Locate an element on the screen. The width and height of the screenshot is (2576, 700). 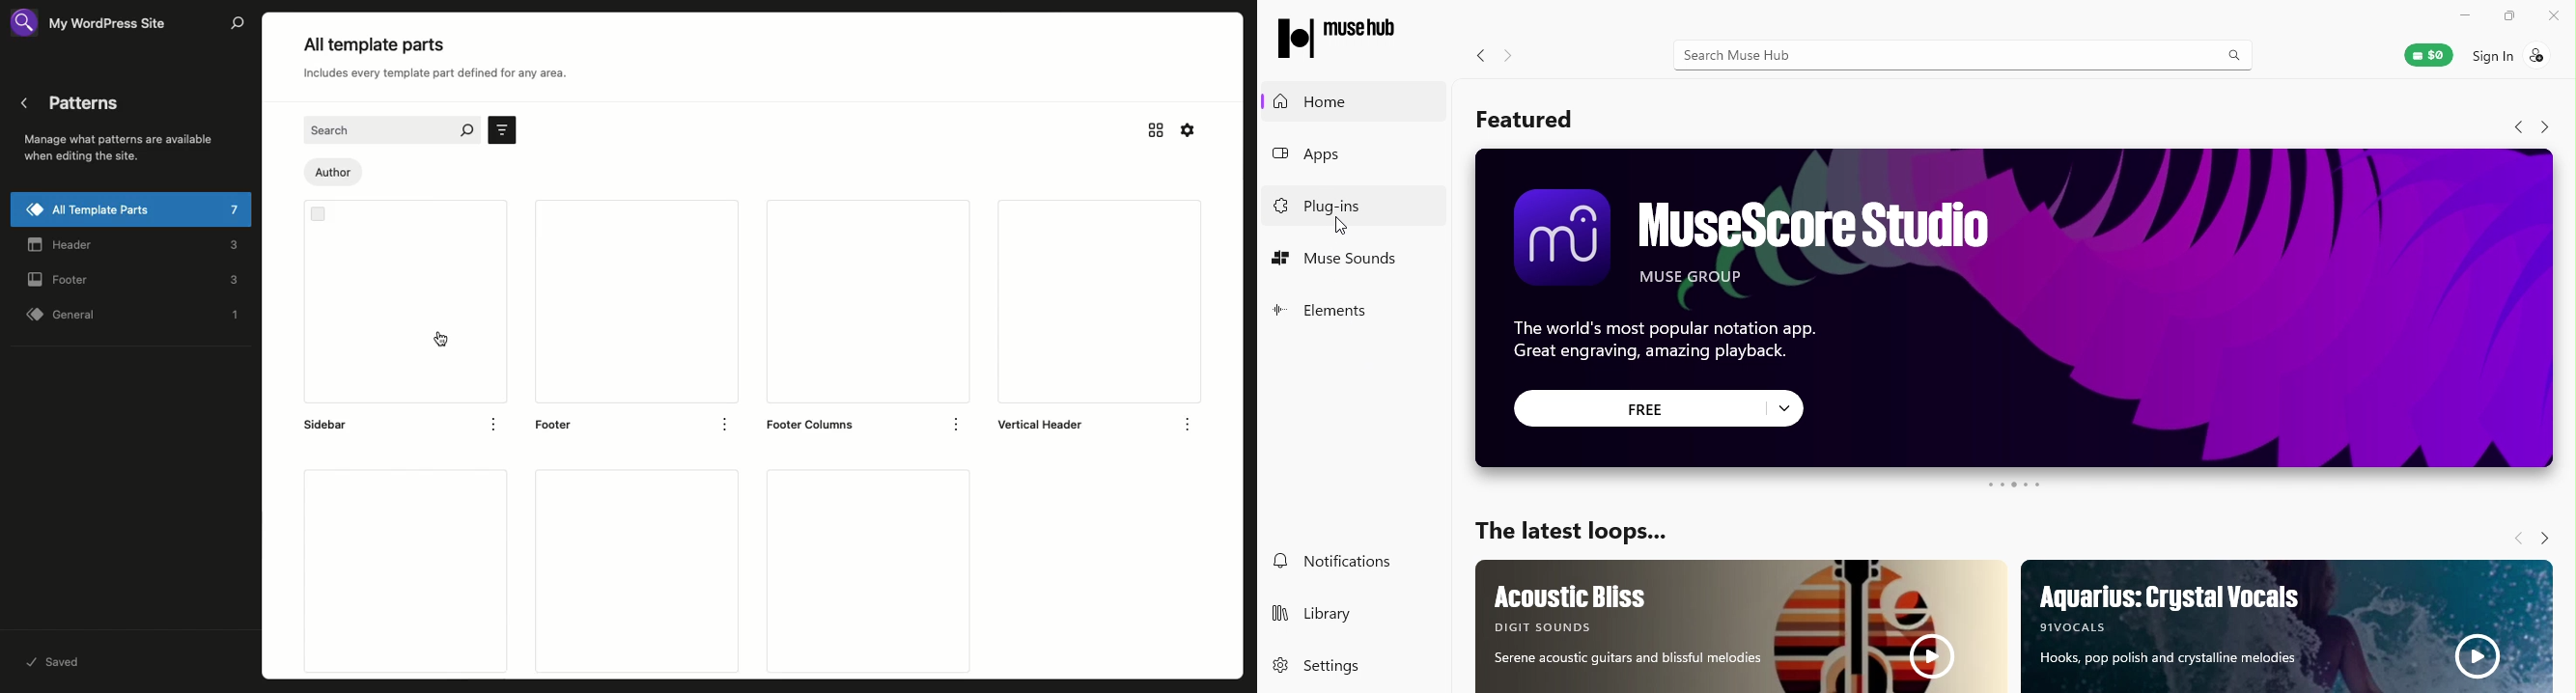
Site is located at coordinates (98, 24).